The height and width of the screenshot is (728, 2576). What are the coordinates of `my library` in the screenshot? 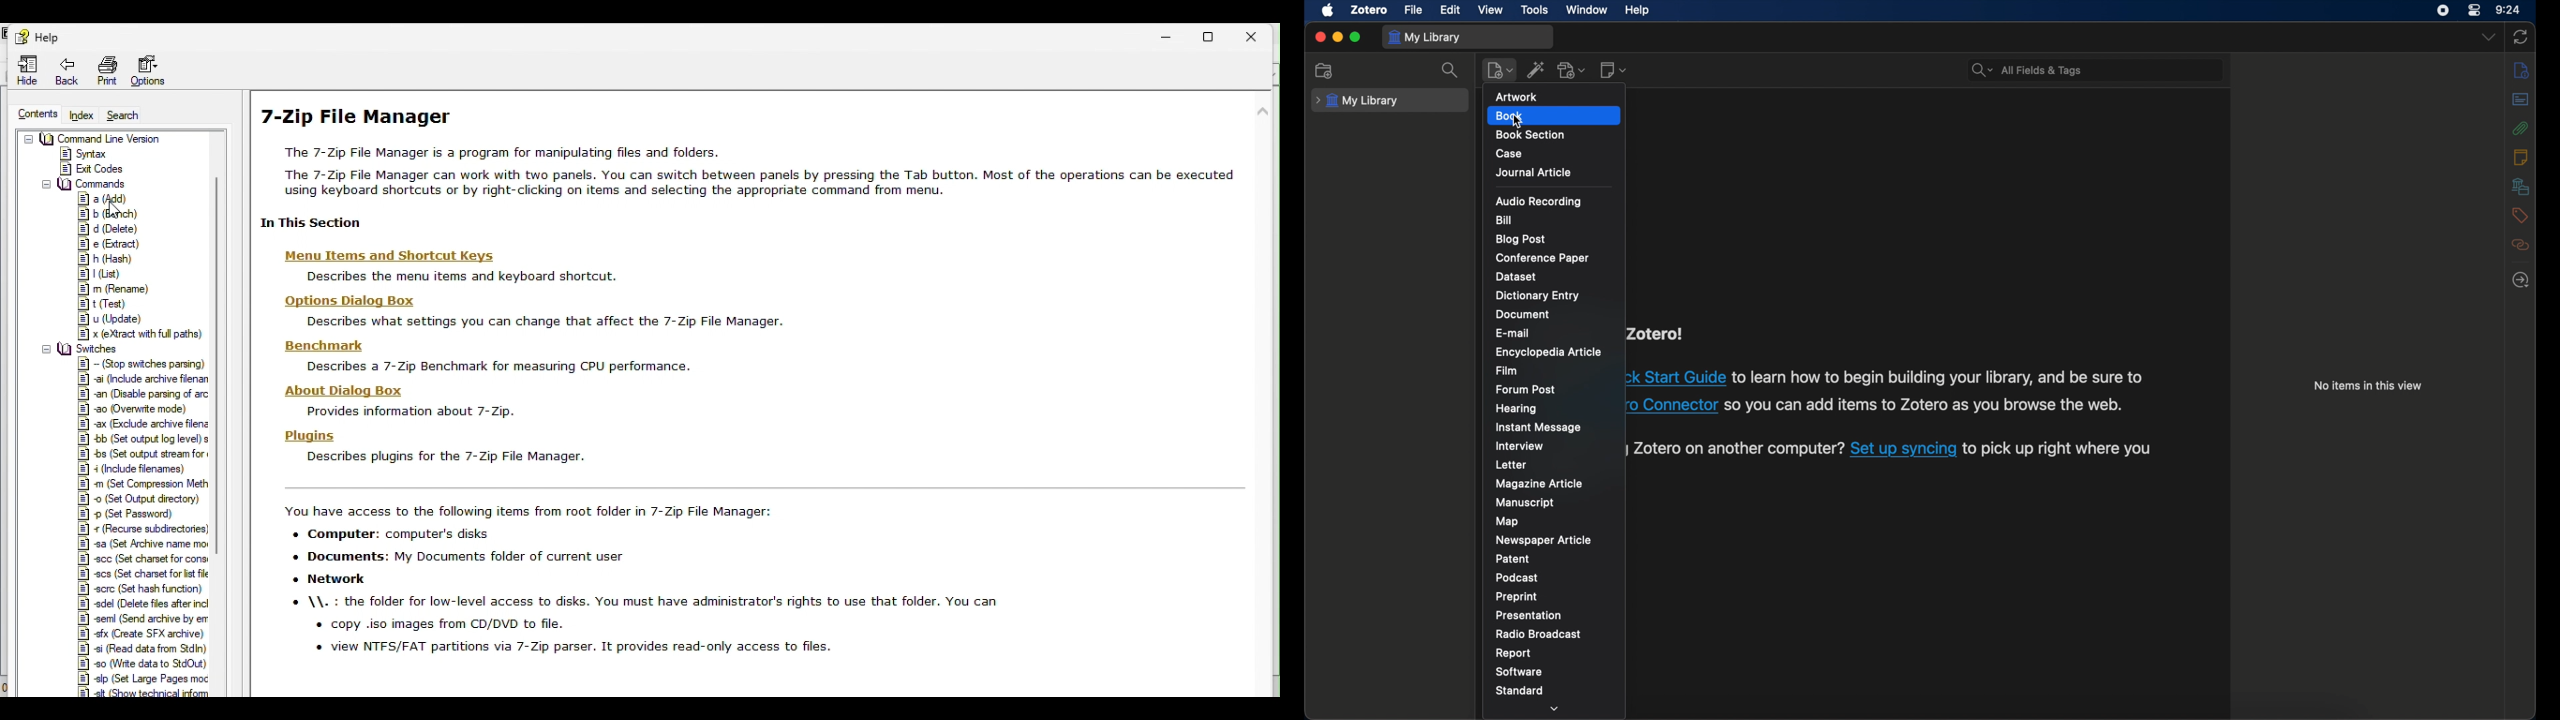 It's located at (1425, 38).